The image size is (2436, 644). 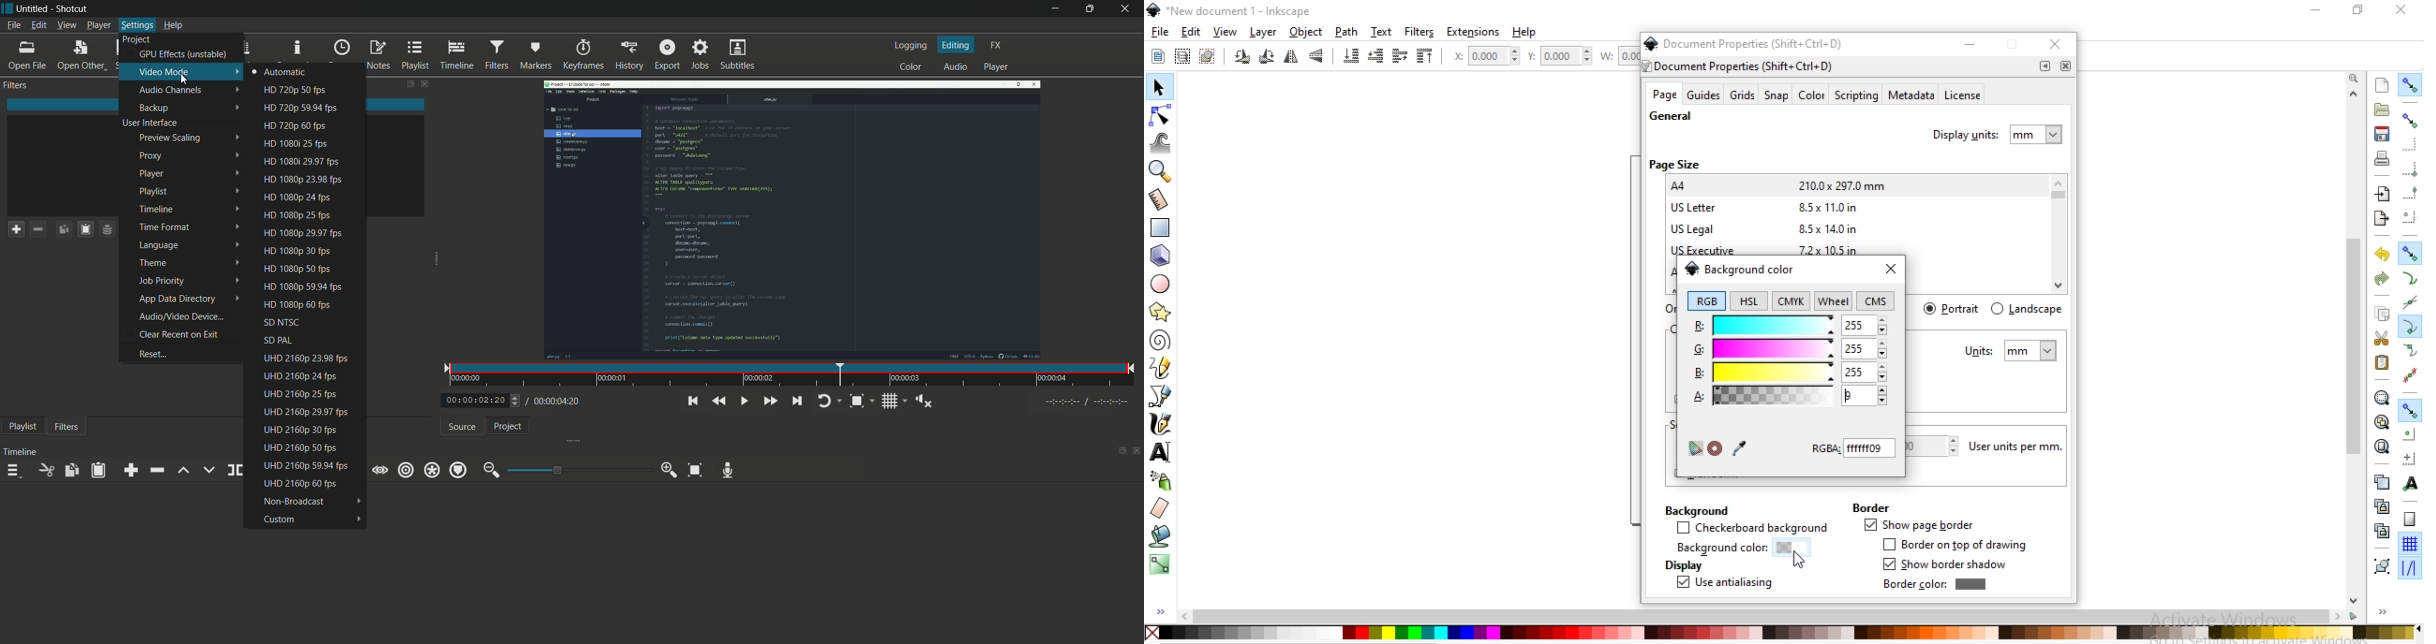 What do you see at coordinates (67, 26) in the screenshot?
I see `view menu` at bounding box center [67, 26].